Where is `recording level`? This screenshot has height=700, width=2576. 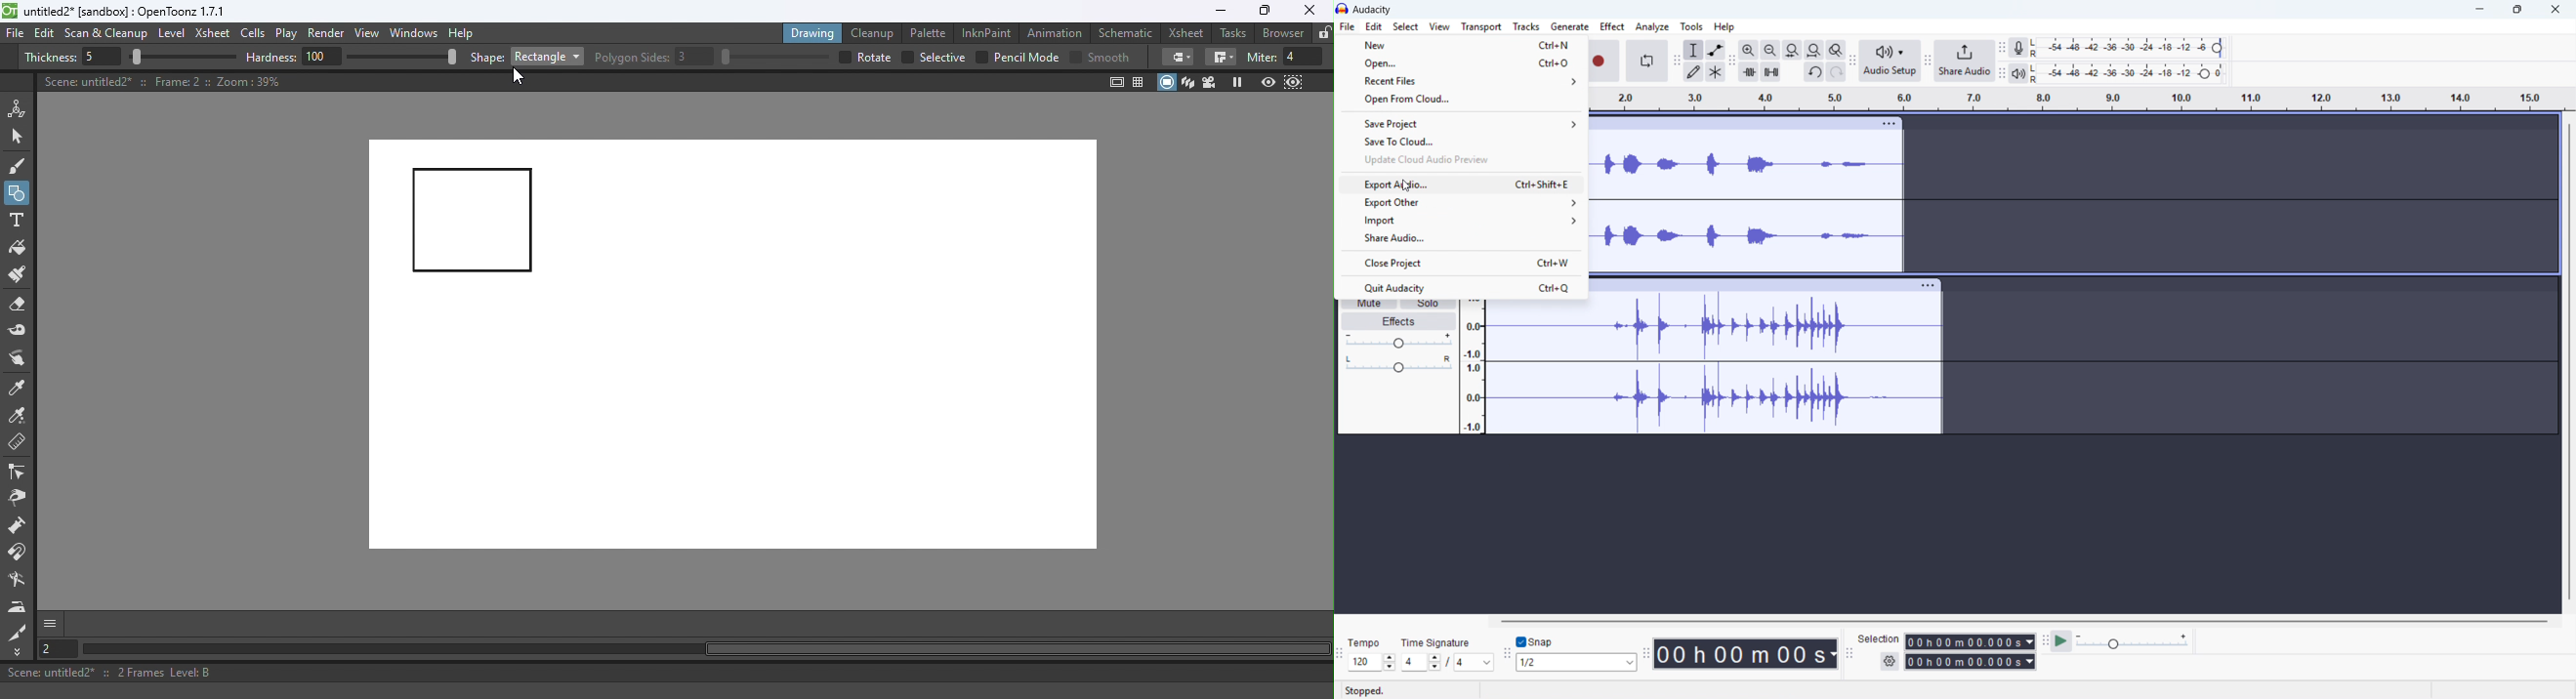 recording level is located at coordinates (2131, 48).